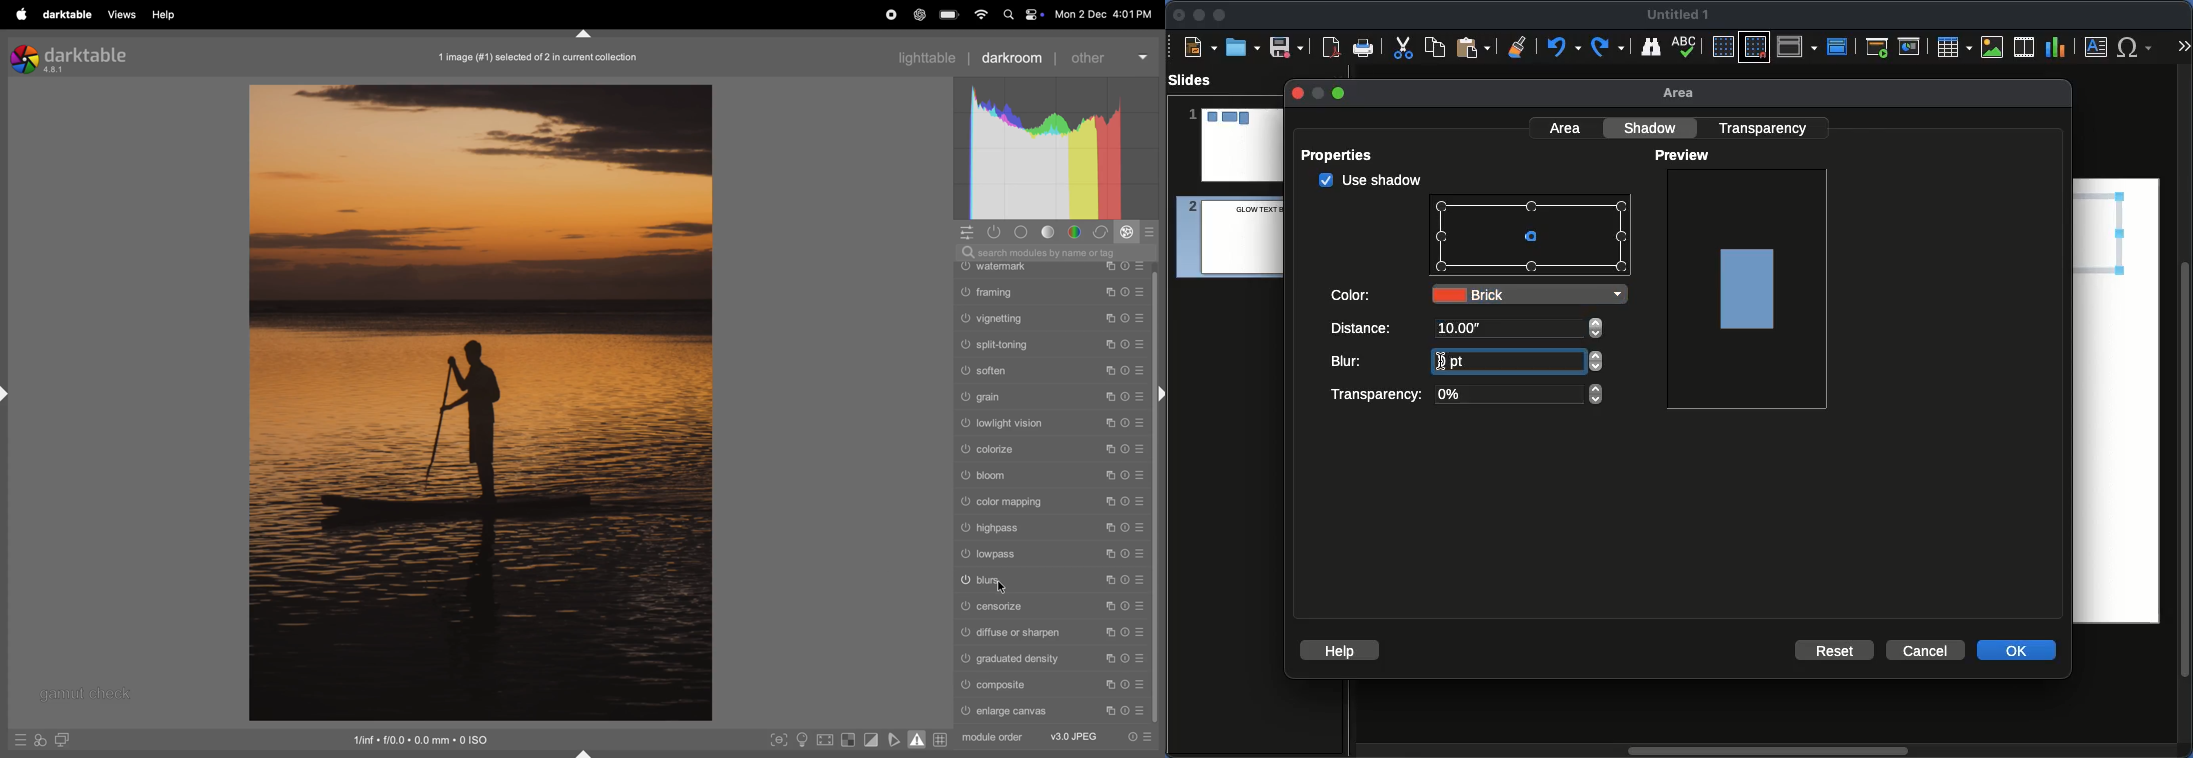  I want to click on Scroll, so click(1764, 752).